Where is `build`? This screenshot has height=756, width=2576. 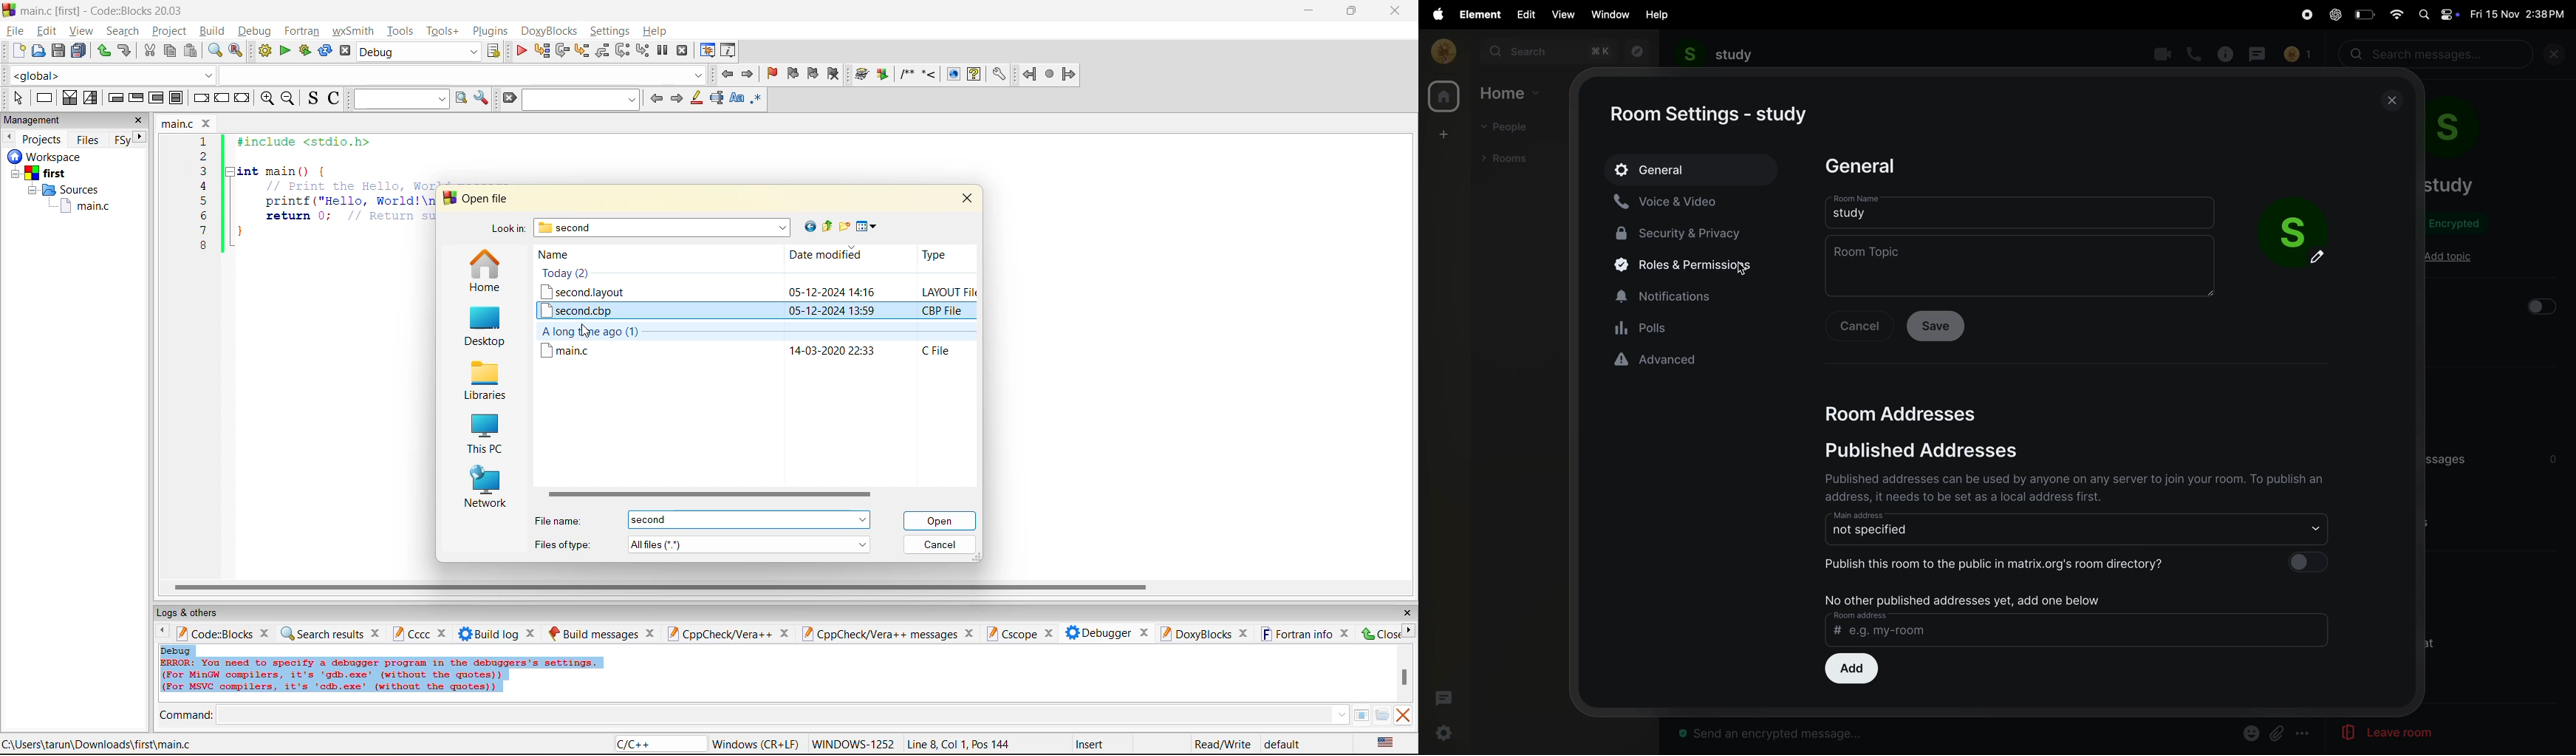 build is located at coordinates (264, 51).